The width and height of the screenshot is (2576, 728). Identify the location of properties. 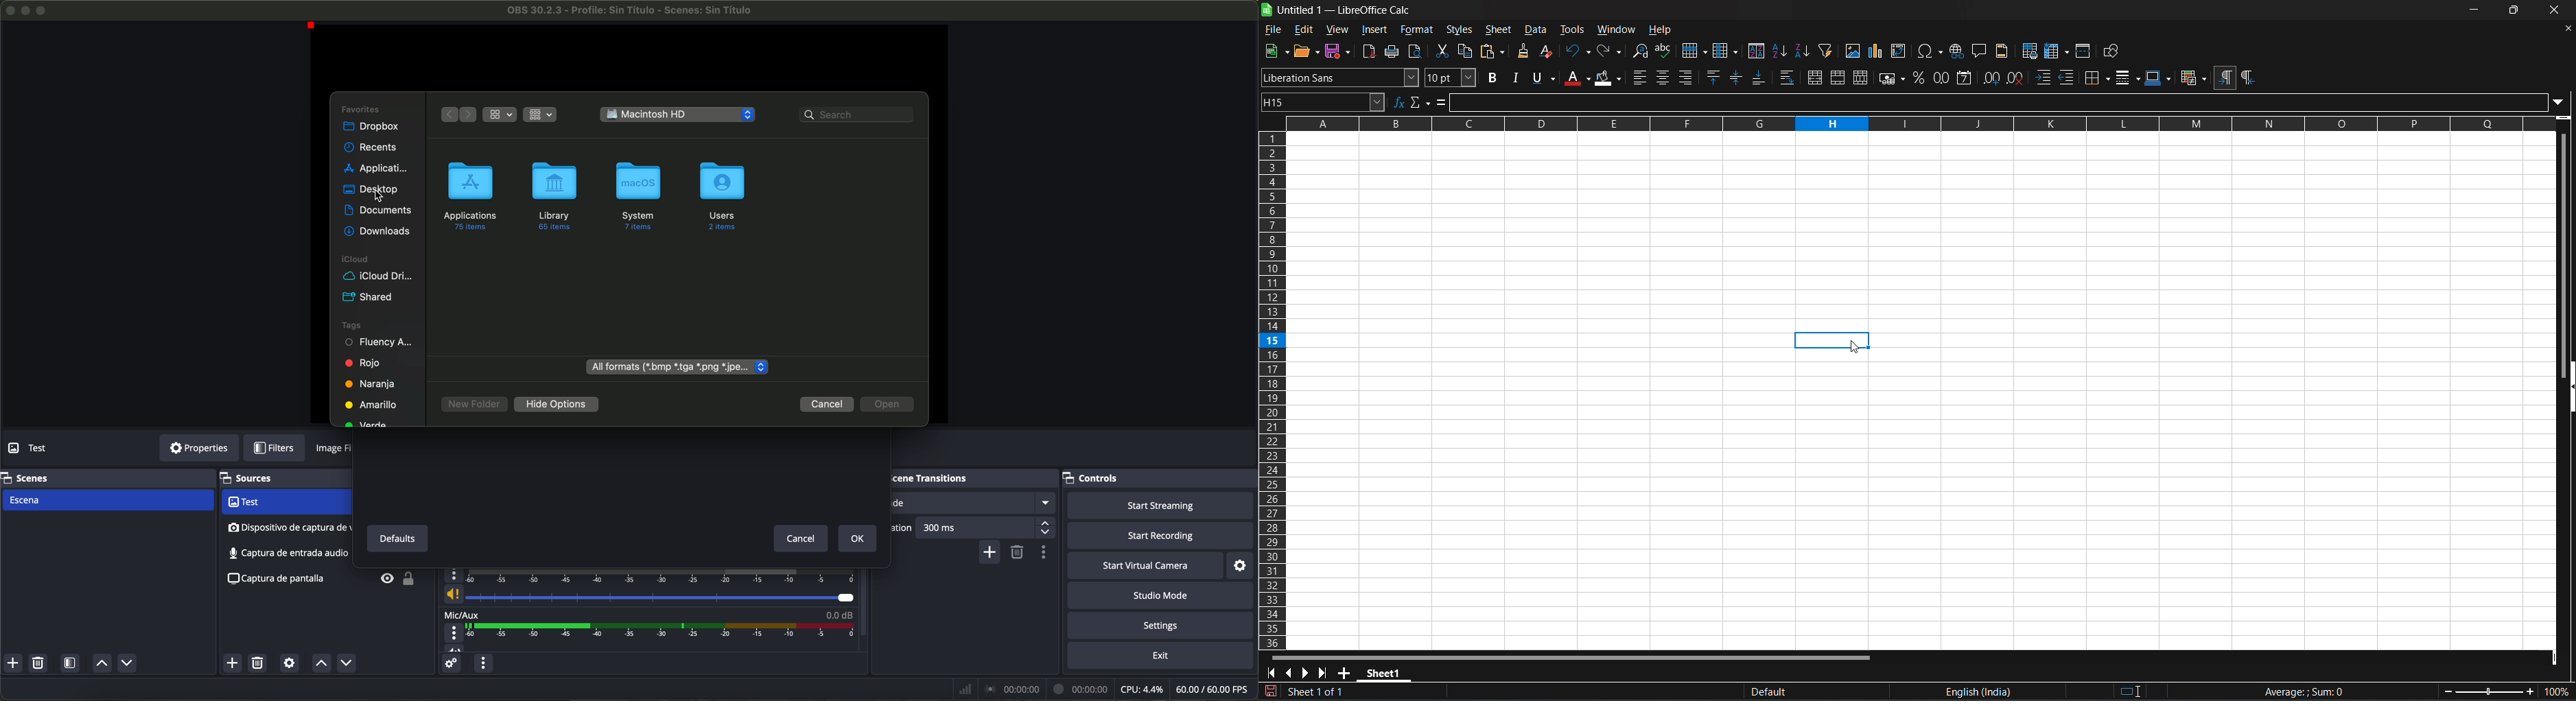
(199, 449).